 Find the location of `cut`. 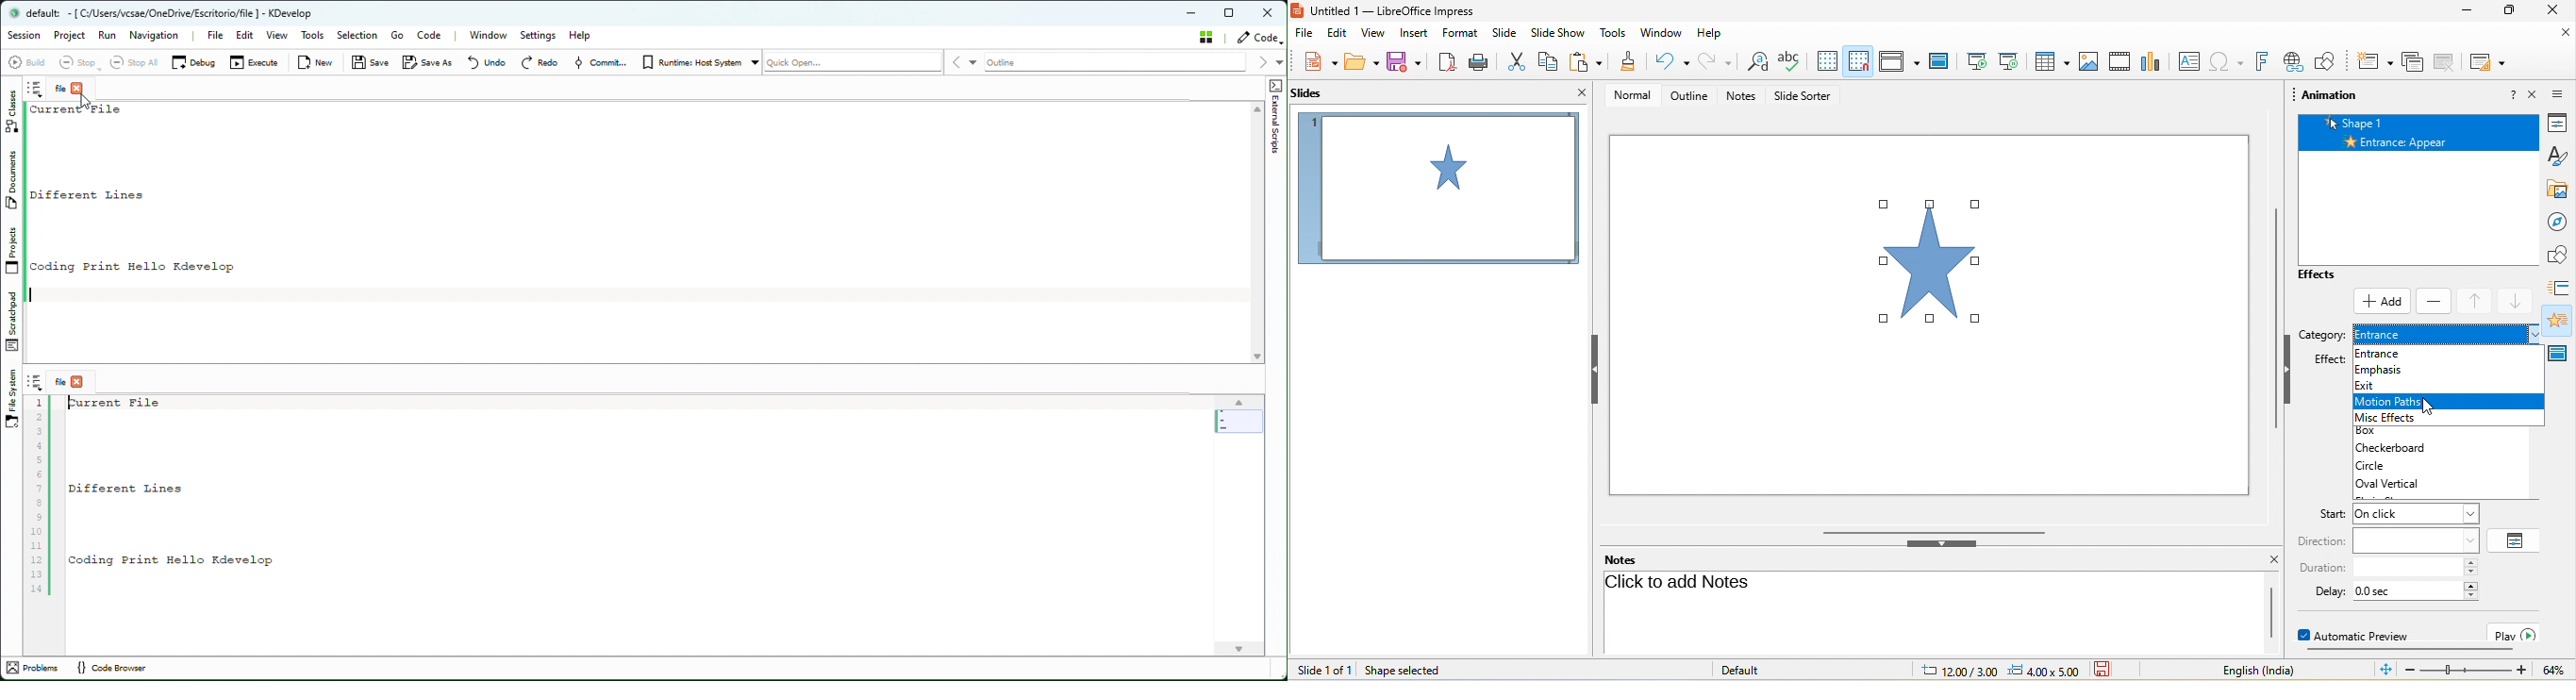

cut is located at coordinates (1518, 61).